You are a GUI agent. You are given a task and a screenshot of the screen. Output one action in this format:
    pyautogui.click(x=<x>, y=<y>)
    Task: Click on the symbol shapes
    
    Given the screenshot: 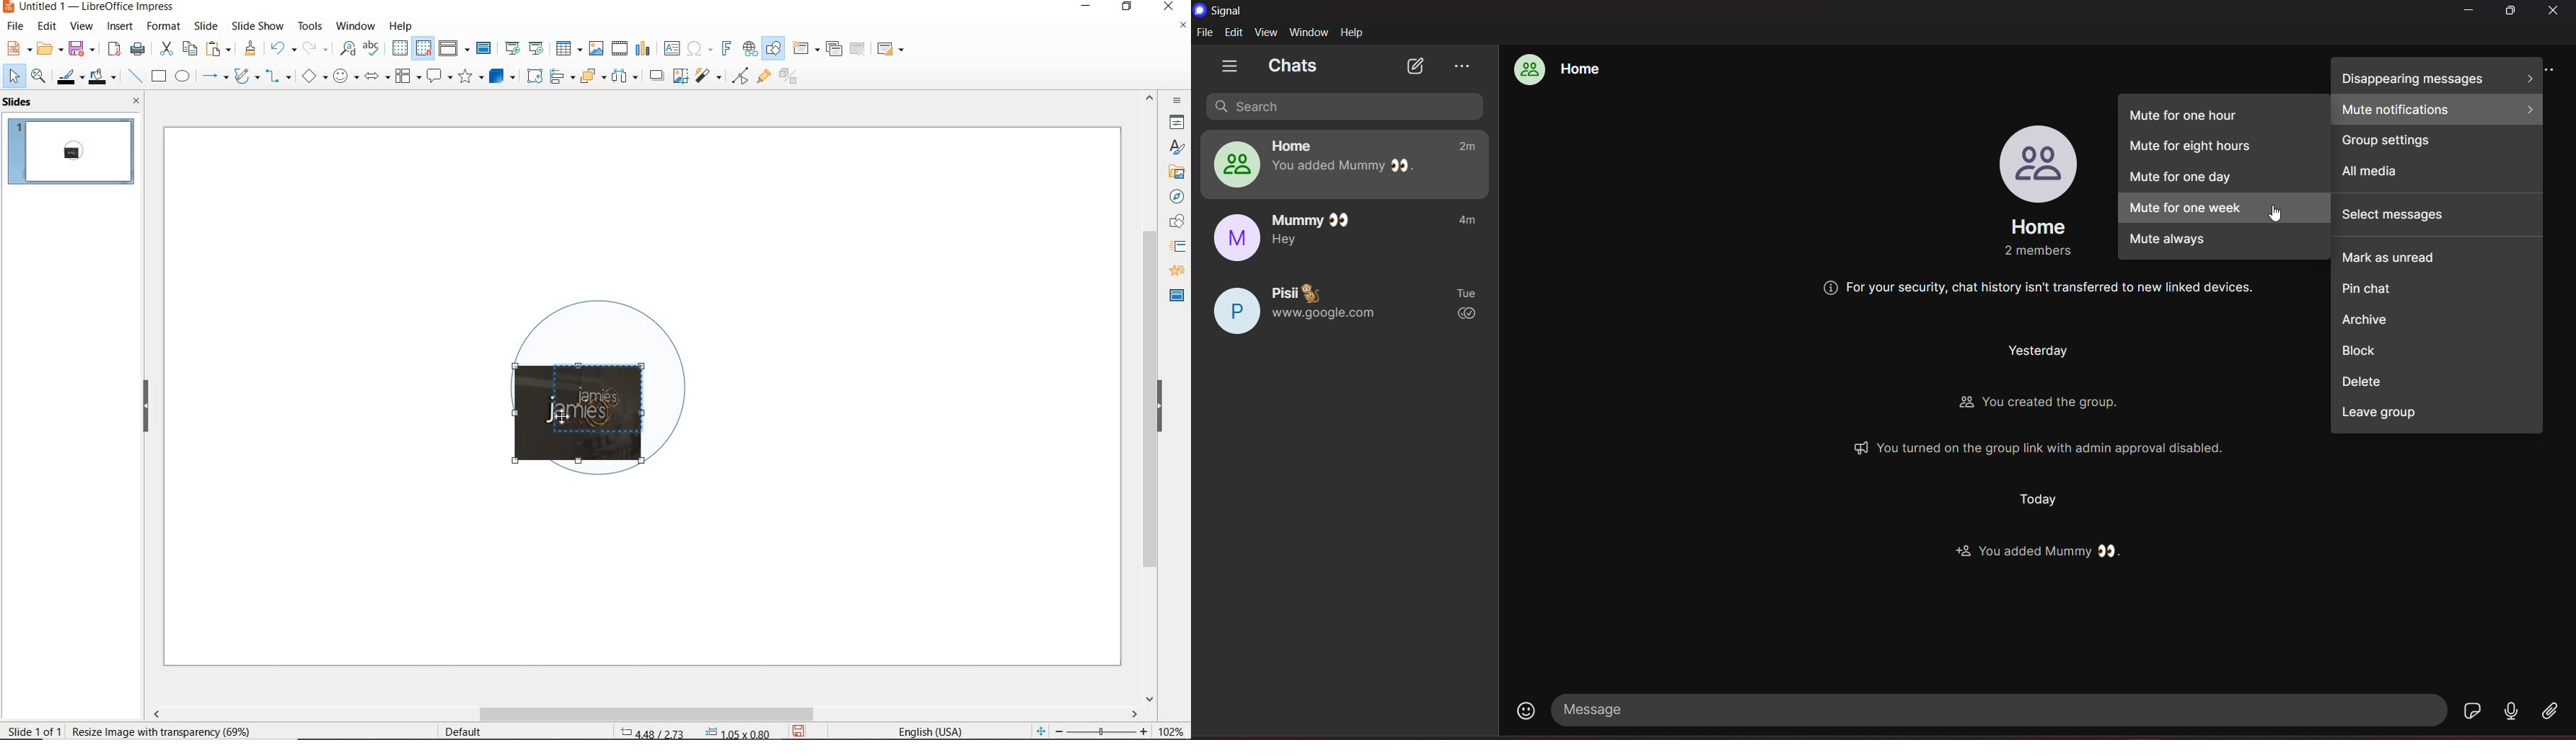 What is the action you would take?
    pyautogui.click(x=345, y=76)
    